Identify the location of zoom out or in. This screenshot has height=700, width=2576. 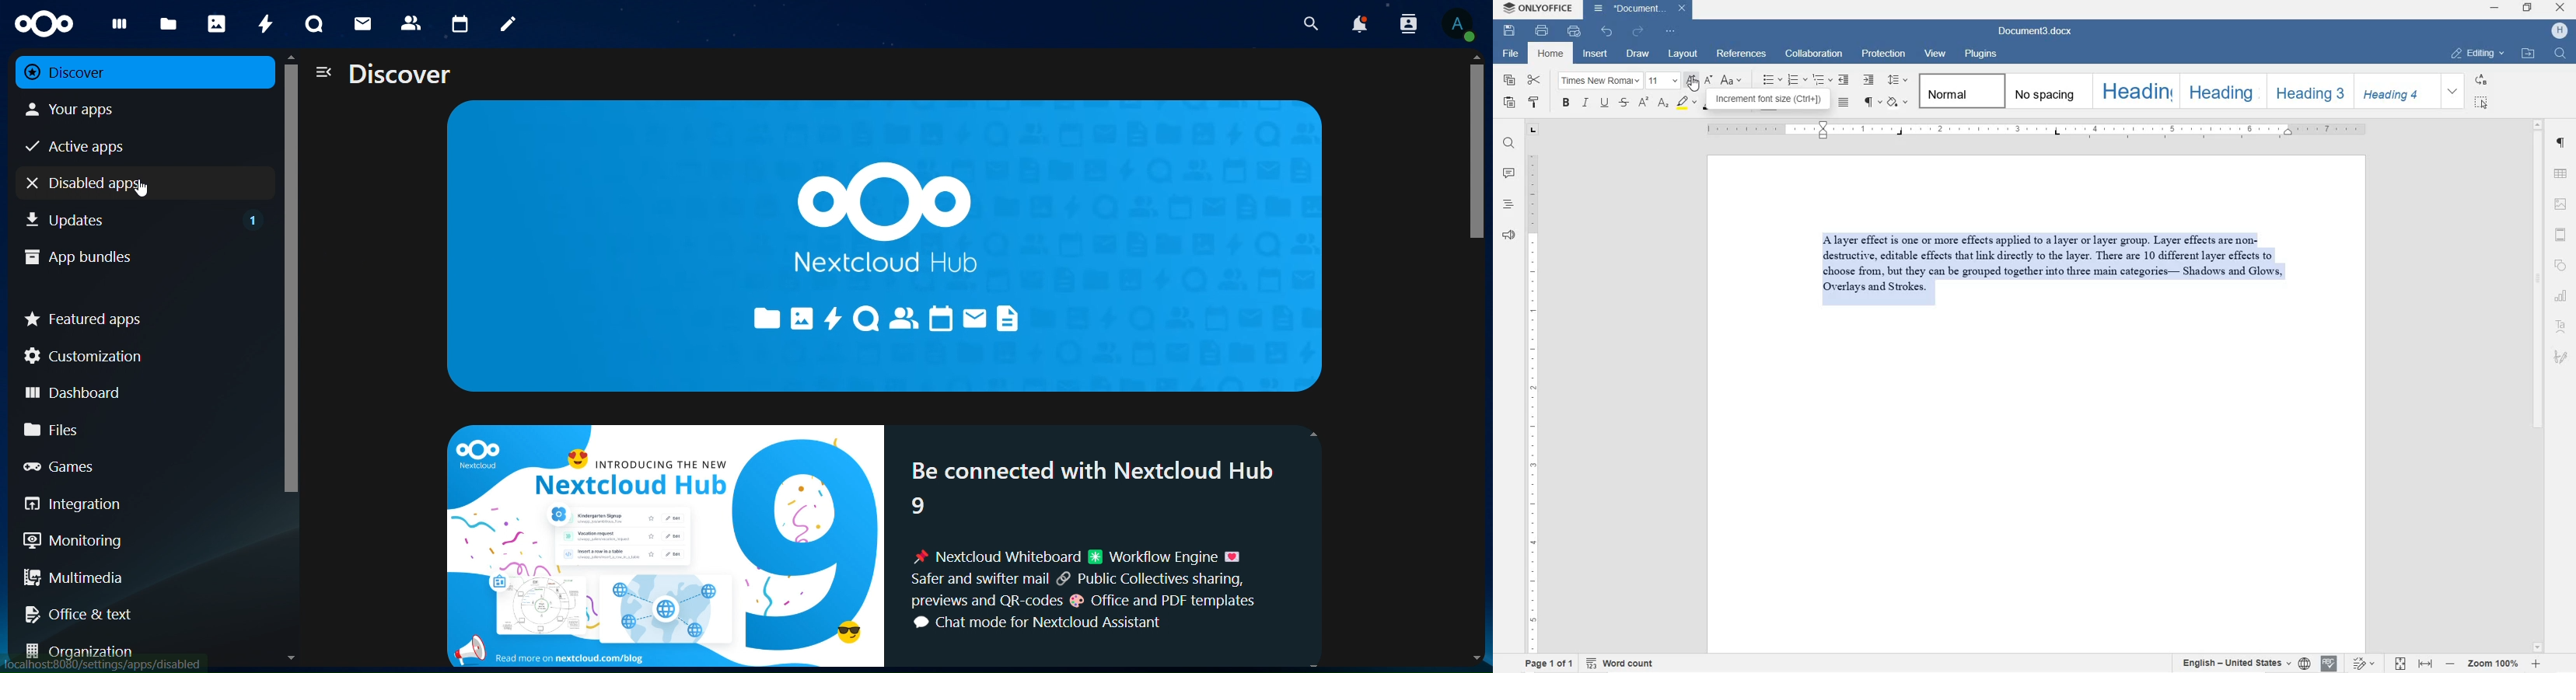
(2491, 664).